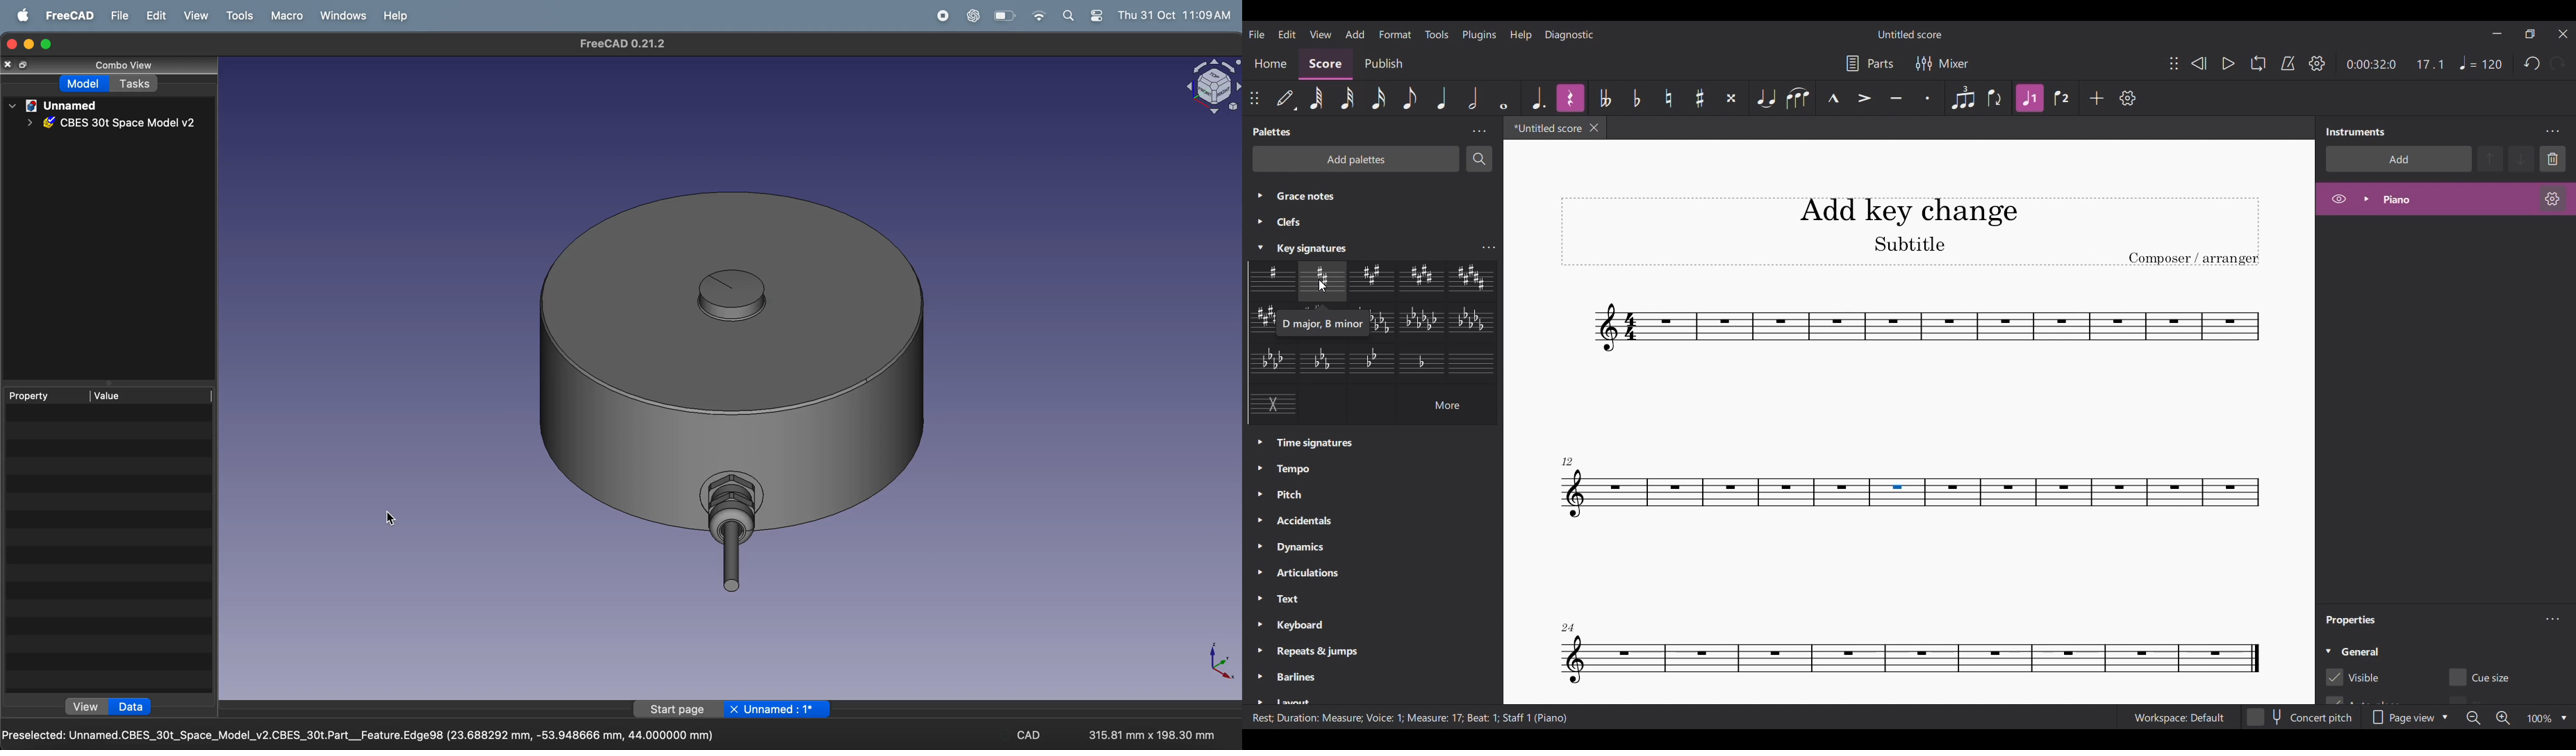 The image size is (2576, 756). I want to click on model, so click(82, 83).